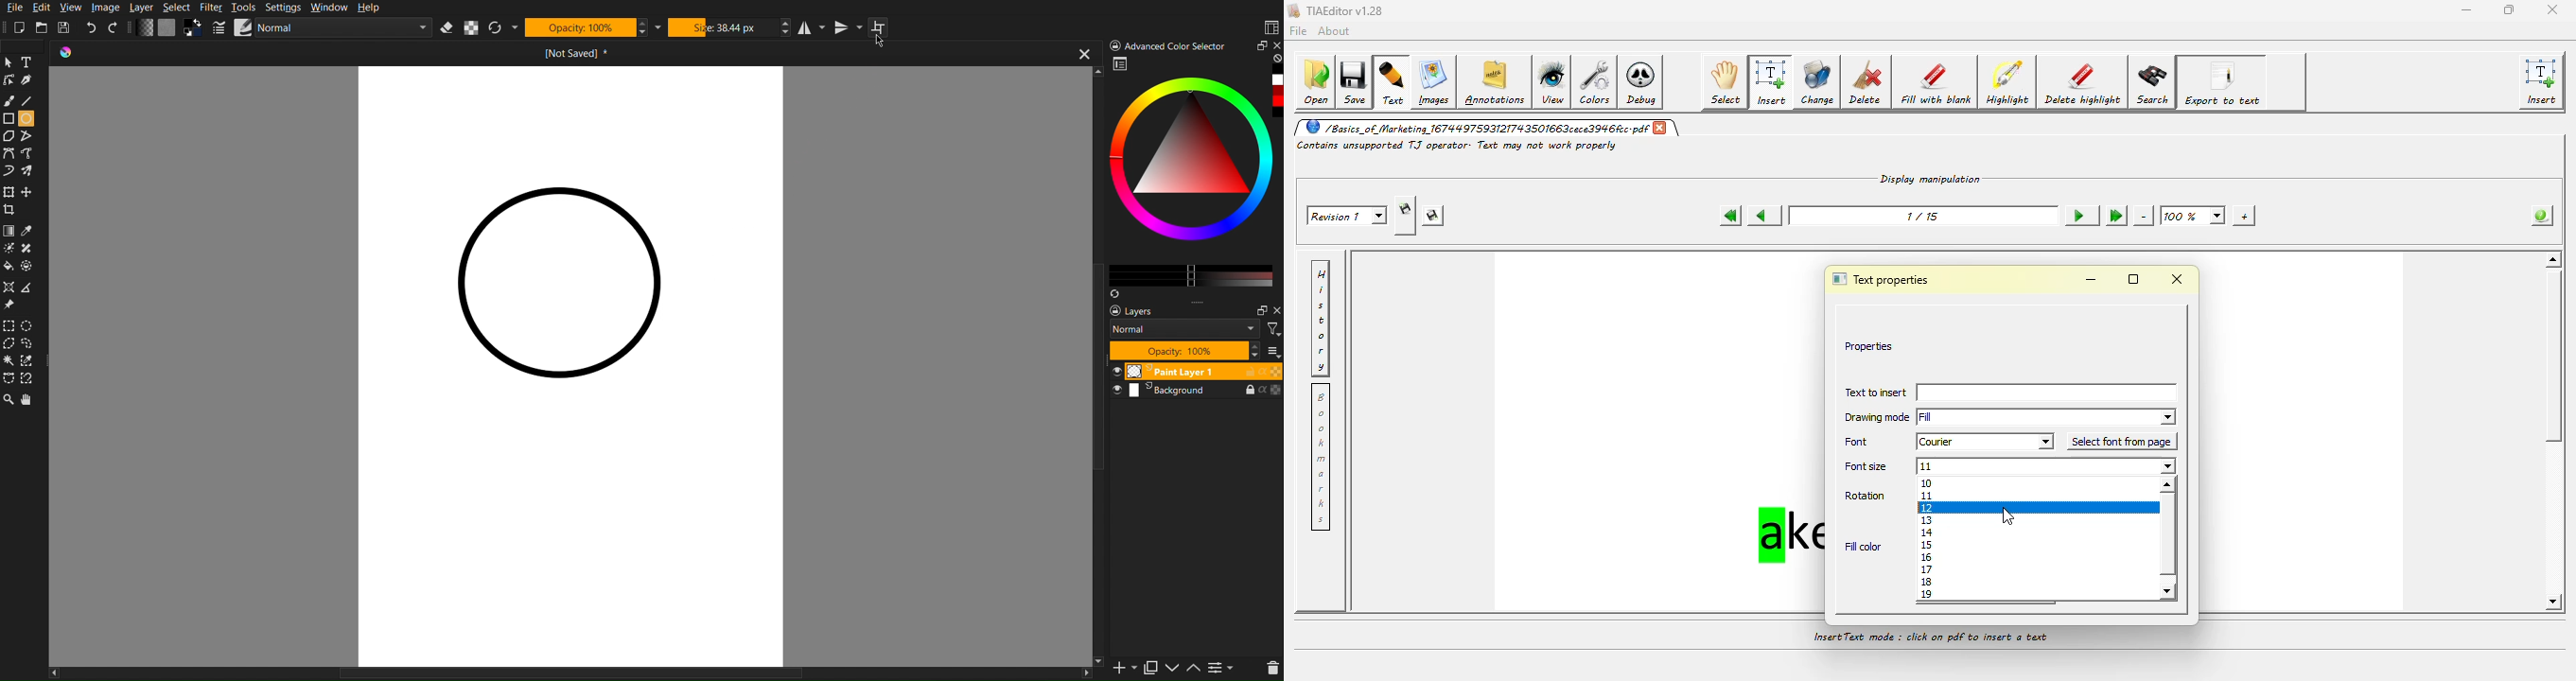 Image resolution: width=2576 pixels, height=700 pixels. Describe the element at coordinates (68, 28) in the screenshot. I see `Save` at that location.